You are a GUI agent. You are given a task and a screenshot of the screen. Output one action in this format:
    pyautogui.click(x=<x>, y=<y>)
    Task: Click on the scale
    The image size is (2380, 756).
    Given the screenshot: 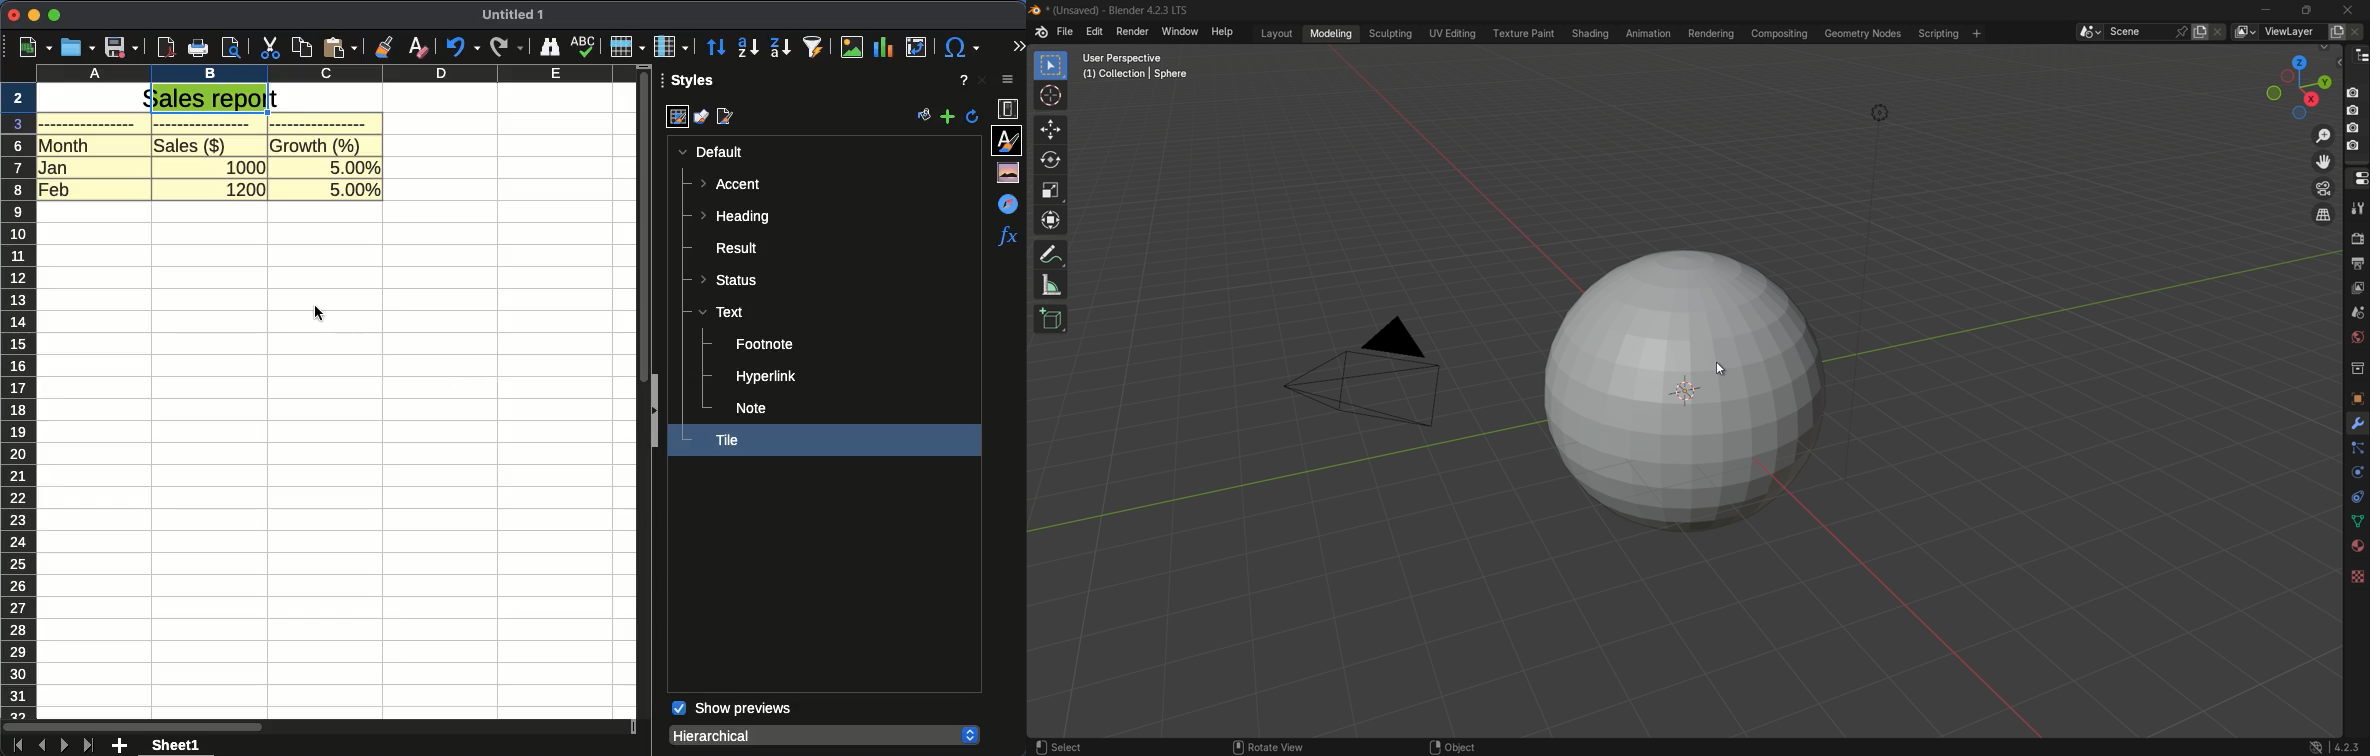 What is the action you would take?
    pyautogui.click(x=1050, y=192)
    